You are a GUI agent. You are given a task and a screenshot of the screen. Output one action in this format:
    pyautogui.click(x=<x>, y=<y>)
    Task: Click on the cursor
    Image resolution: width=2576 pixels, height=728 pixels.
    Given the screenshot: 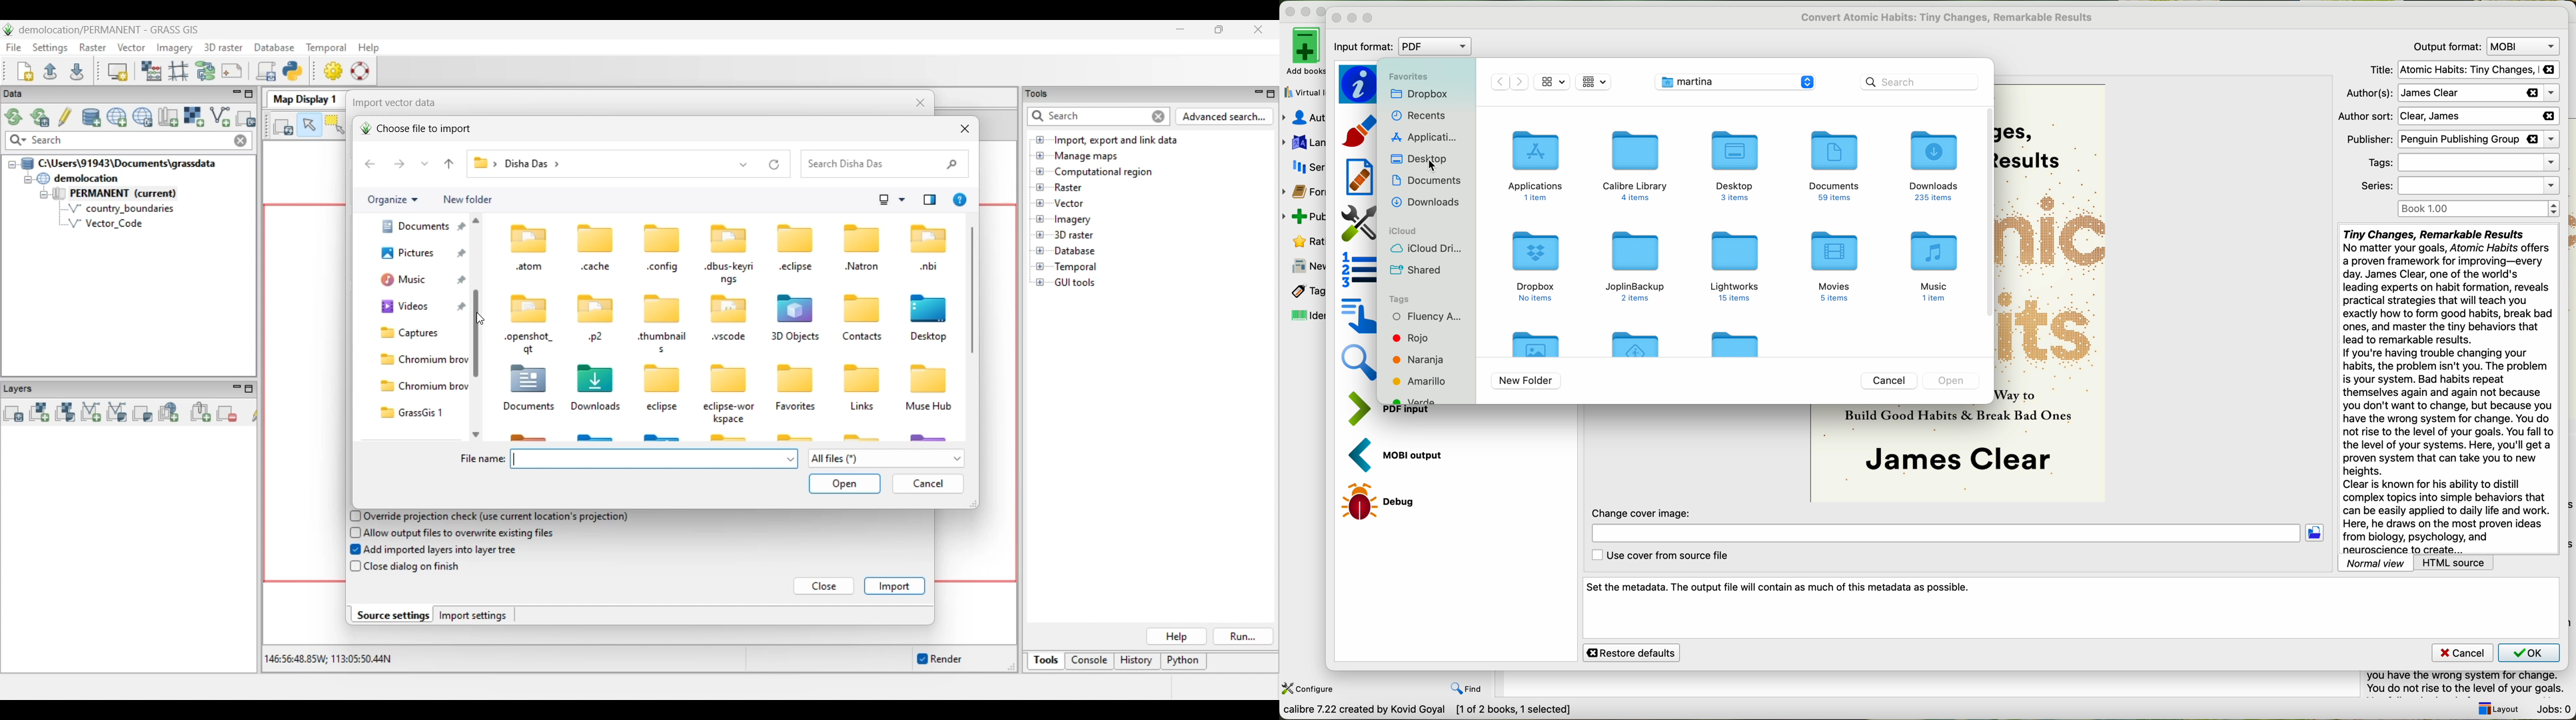 What is the action you would take?
    pyautogui.click(x=1433, y=166)
    